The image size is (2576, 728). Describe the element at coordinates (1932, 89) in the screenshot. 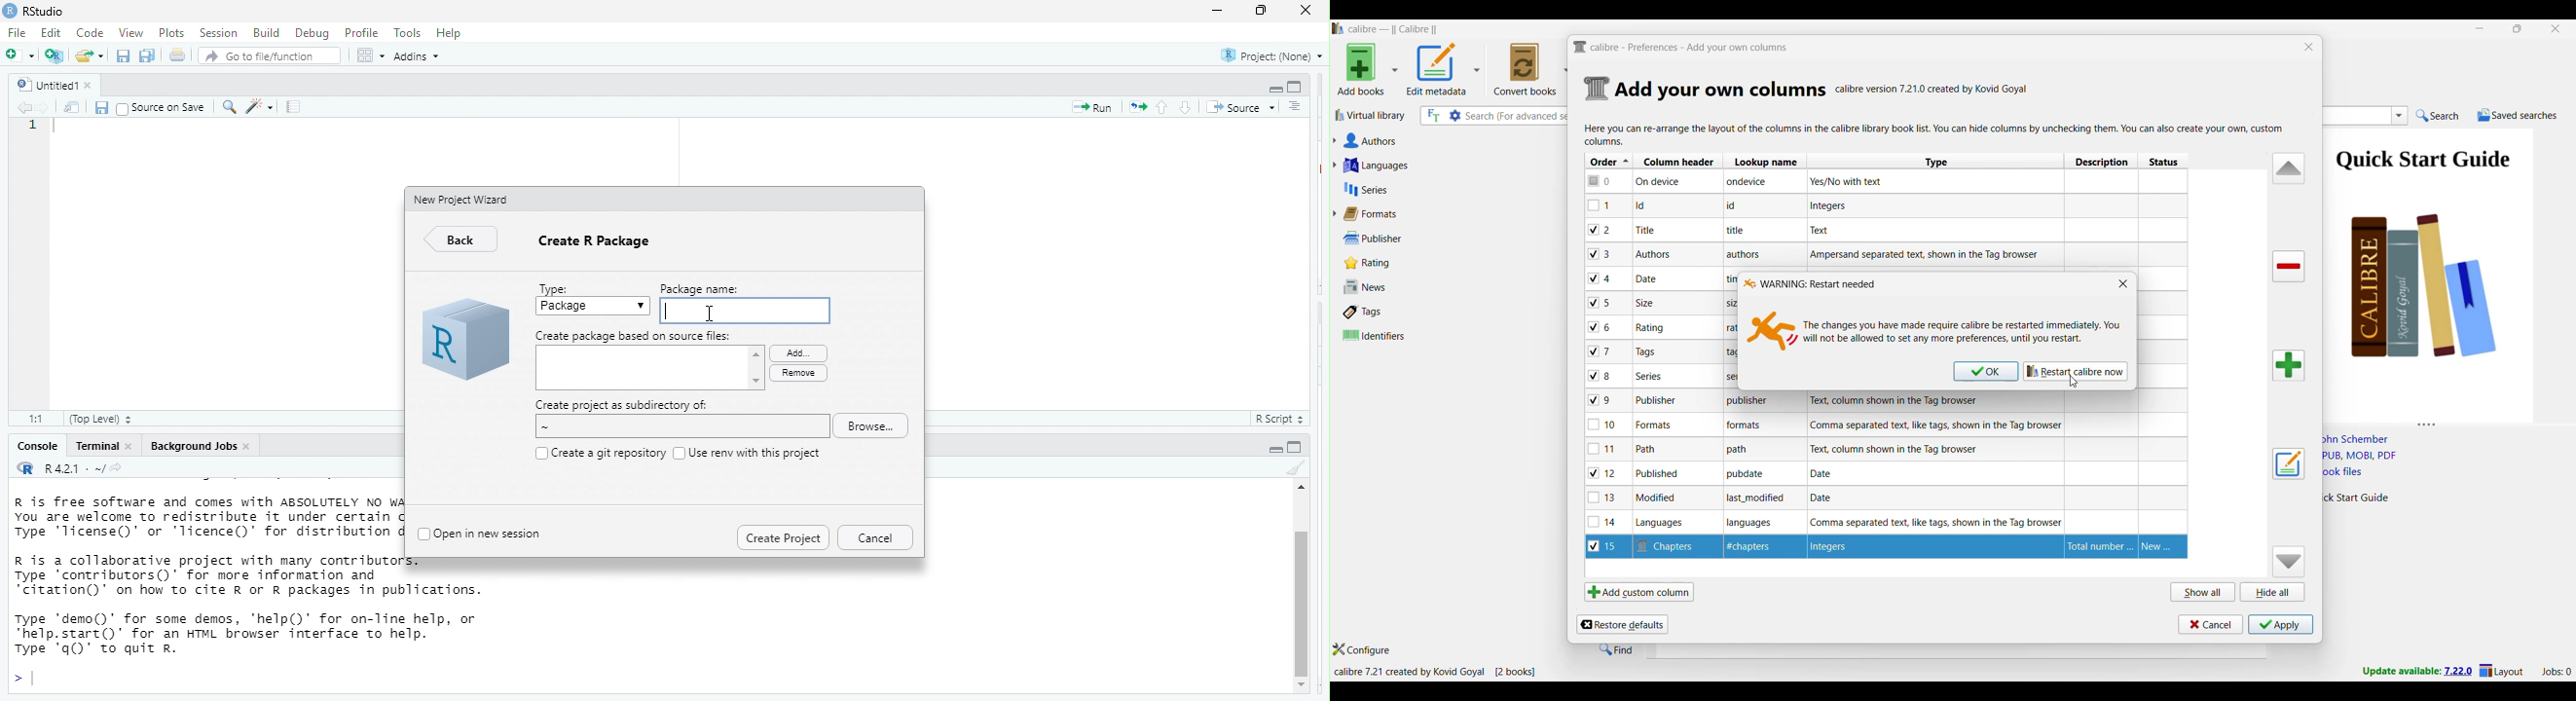

I see `Software details` at that location.